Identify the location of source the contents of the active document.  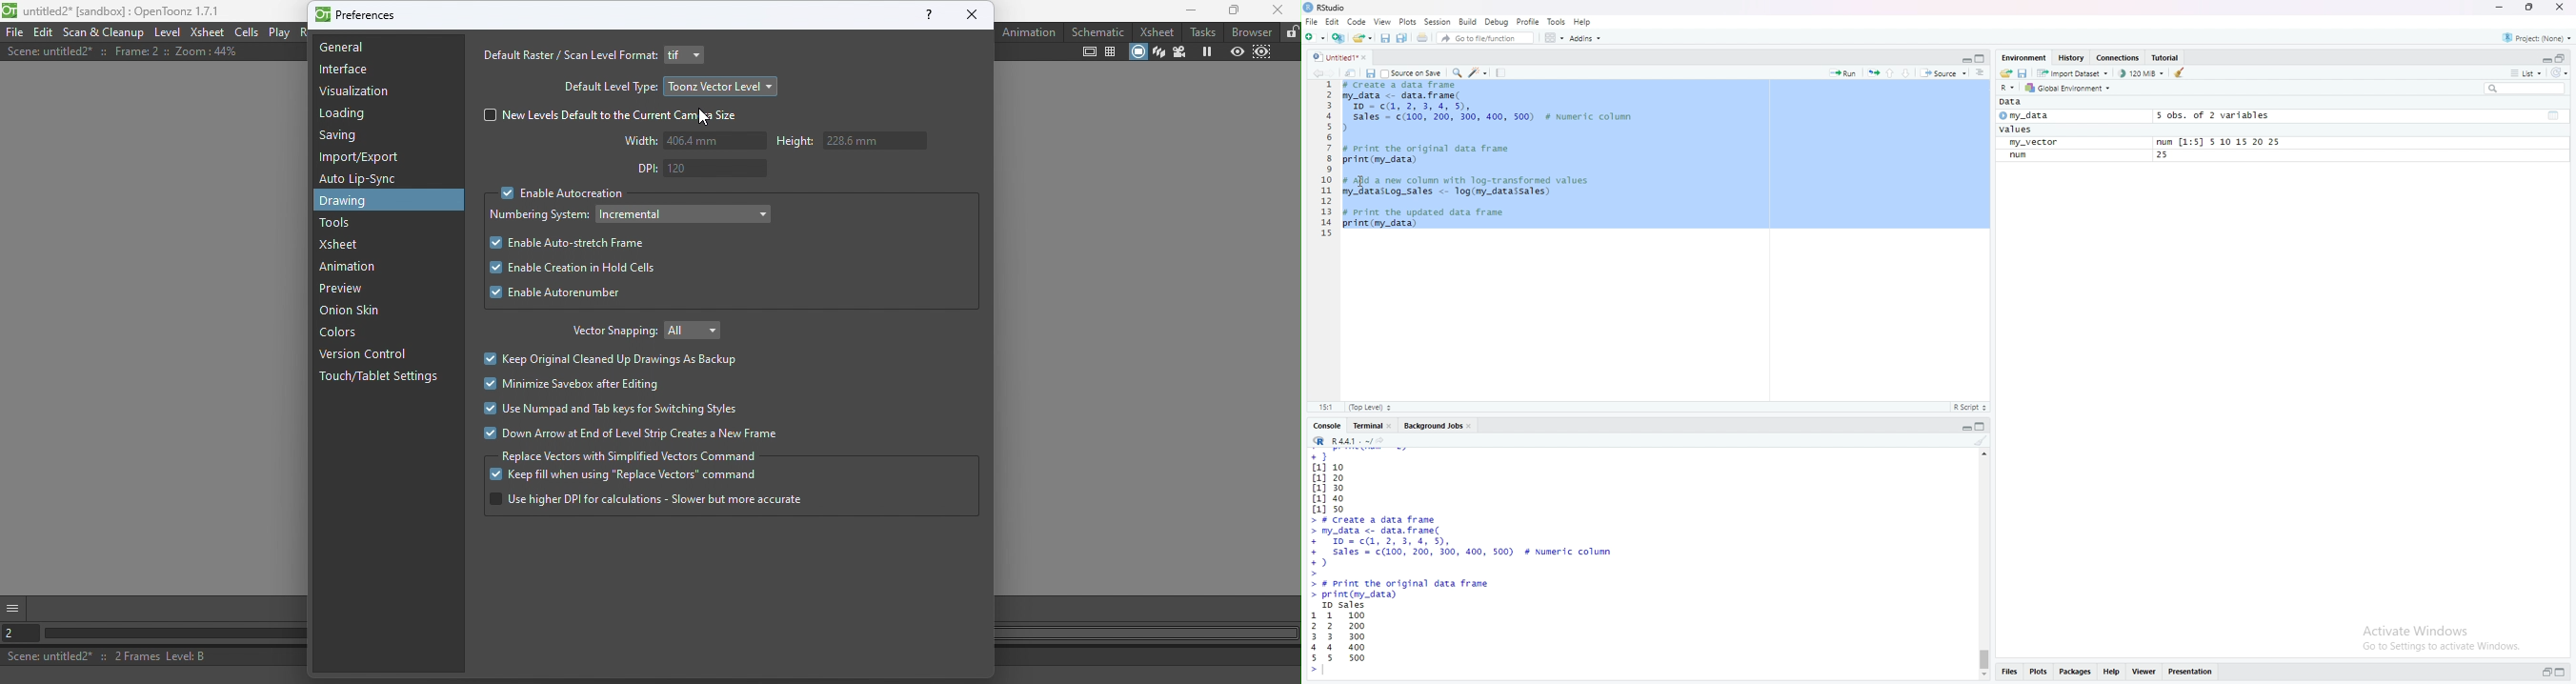
(1945, 74).